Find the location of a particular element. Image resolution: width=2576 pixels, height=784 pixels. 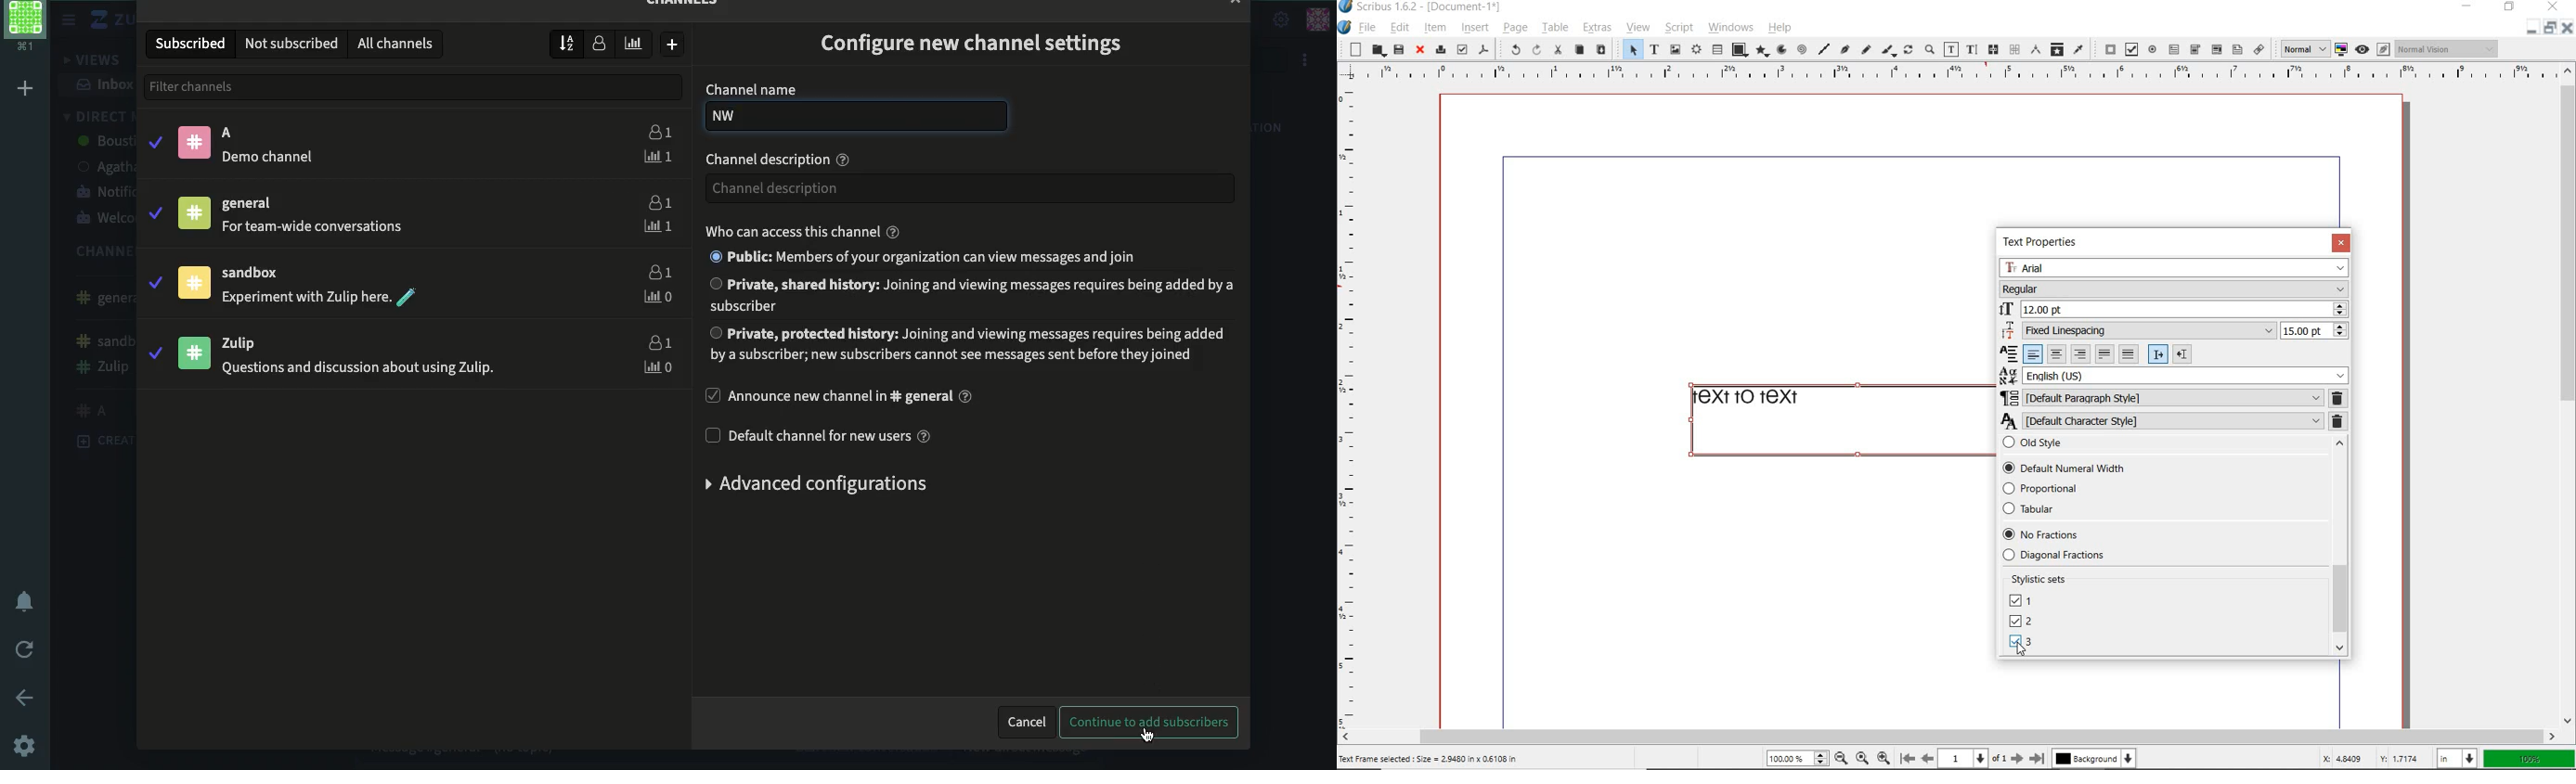

preflight verifier is located at coordinates (1462, 50).